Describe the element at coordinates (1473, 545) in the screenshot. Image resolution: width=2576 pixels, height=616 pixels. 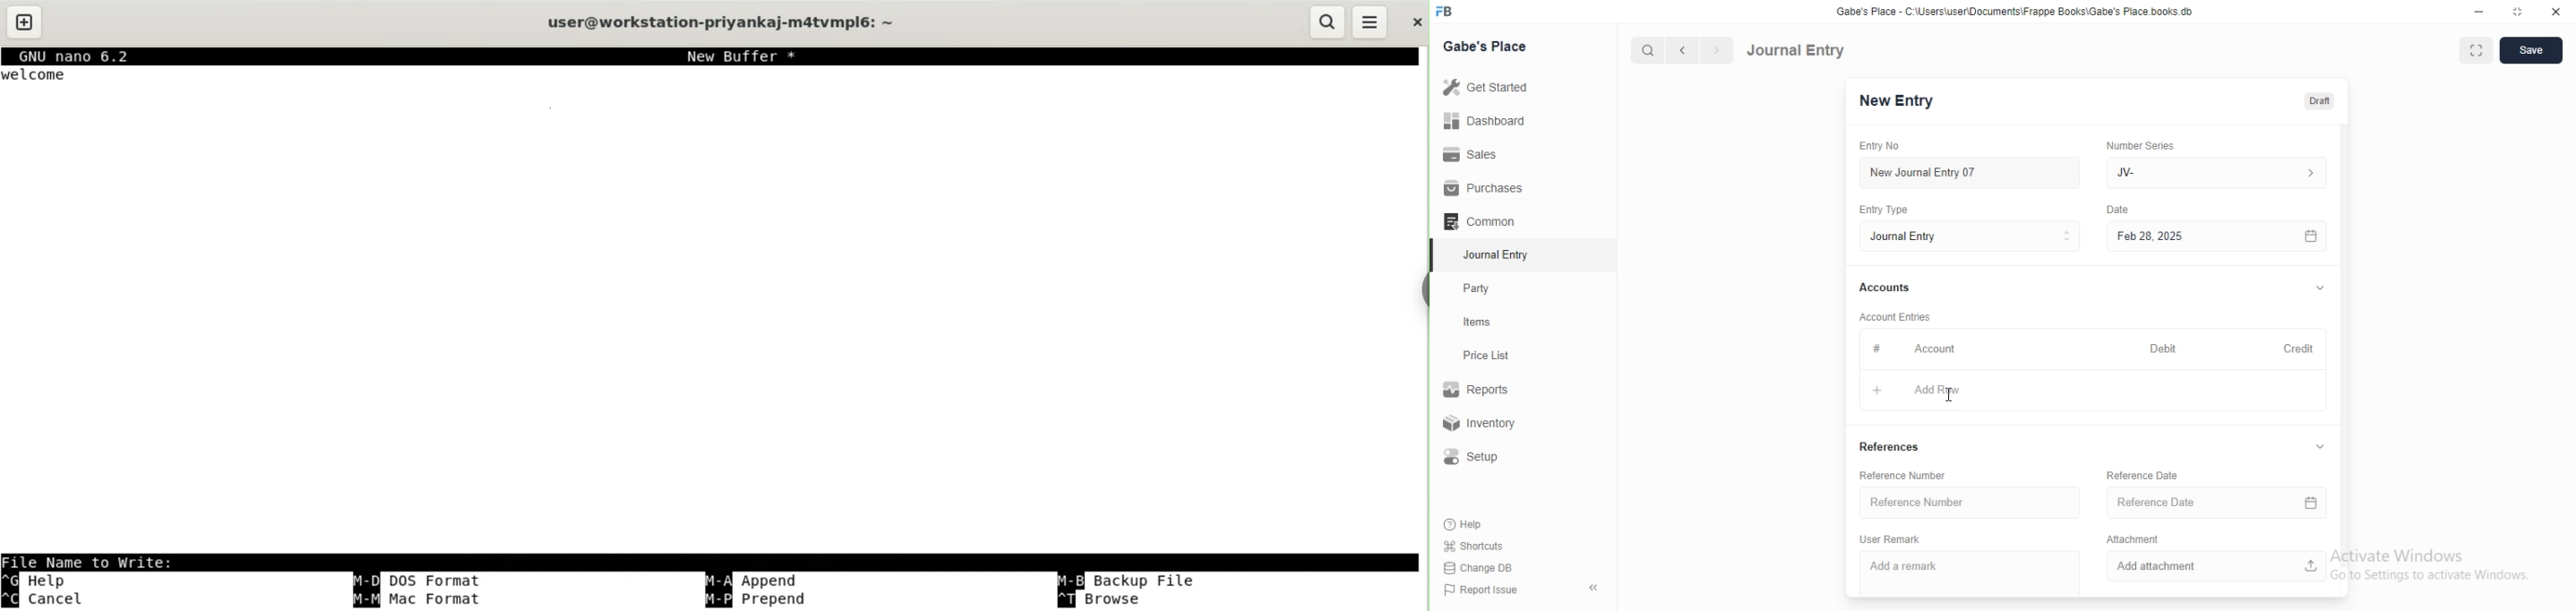
I see `Shortcuts` at that location.